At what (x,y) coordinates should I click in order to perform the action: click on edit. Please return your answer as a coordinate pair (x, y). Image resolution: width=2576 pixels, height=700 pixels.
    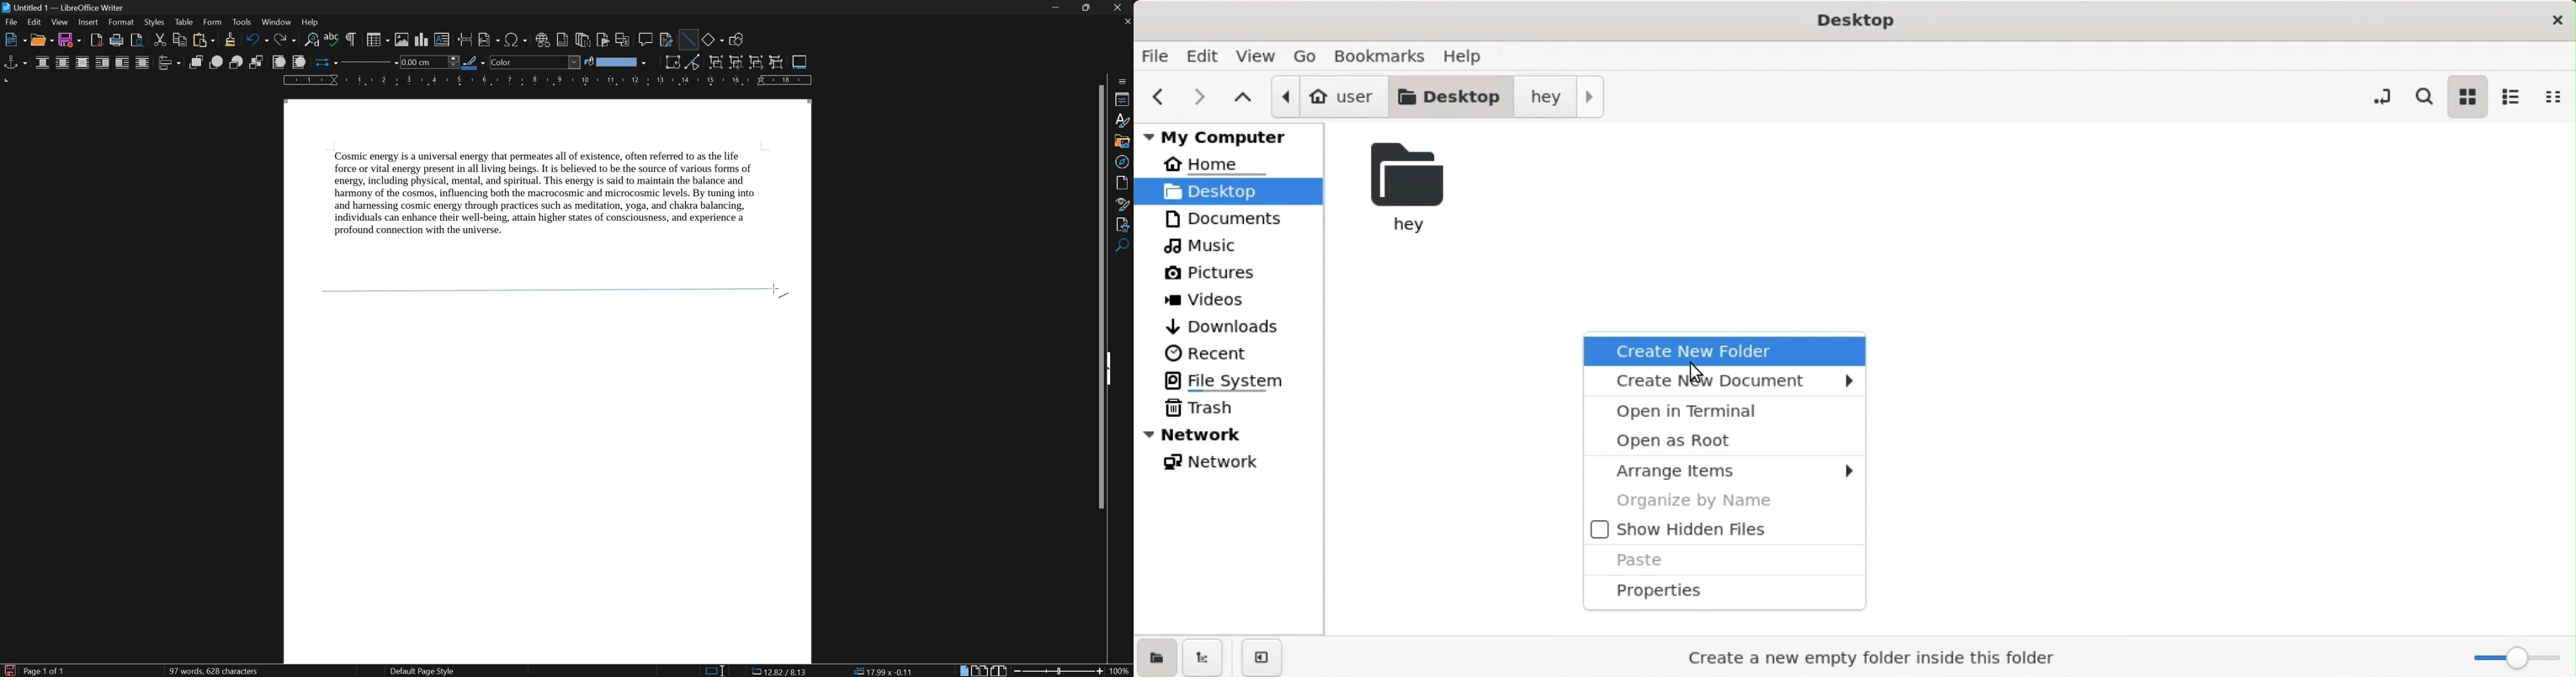
    Looking at the image, I should click on (1206, 56).